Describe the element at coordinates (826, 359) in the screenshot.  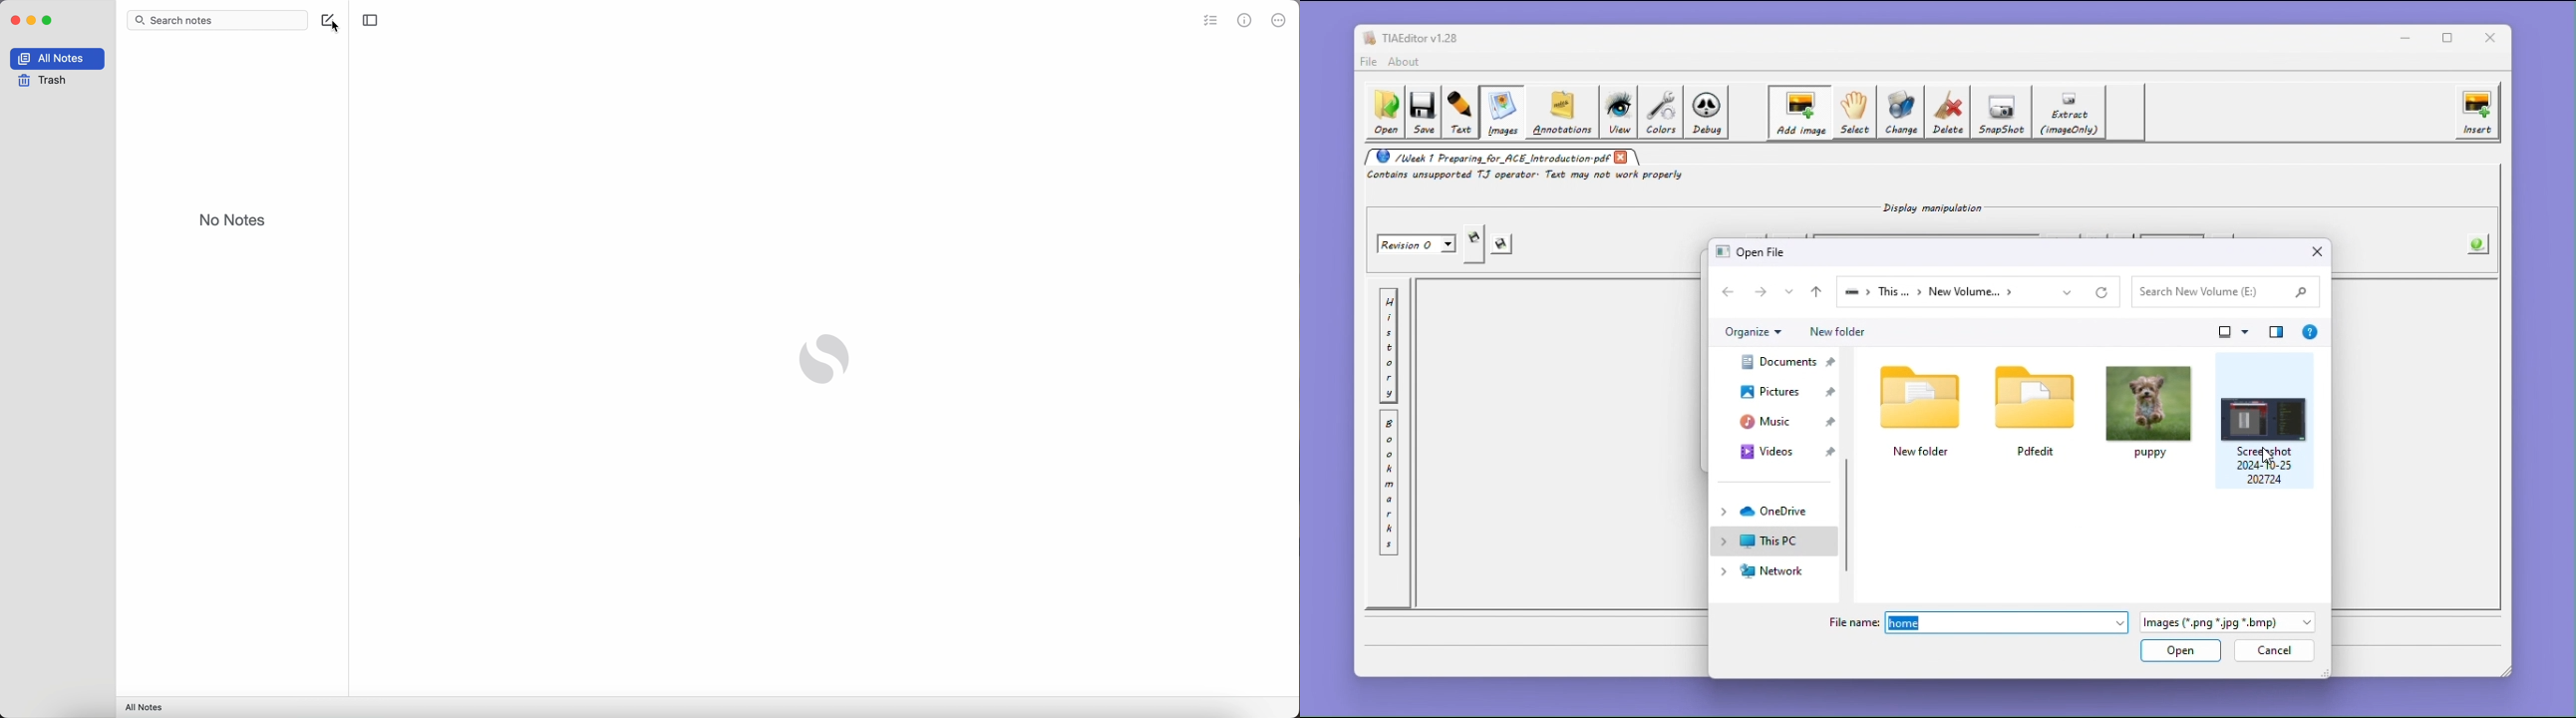
I see `Simplenote logo` at that location.